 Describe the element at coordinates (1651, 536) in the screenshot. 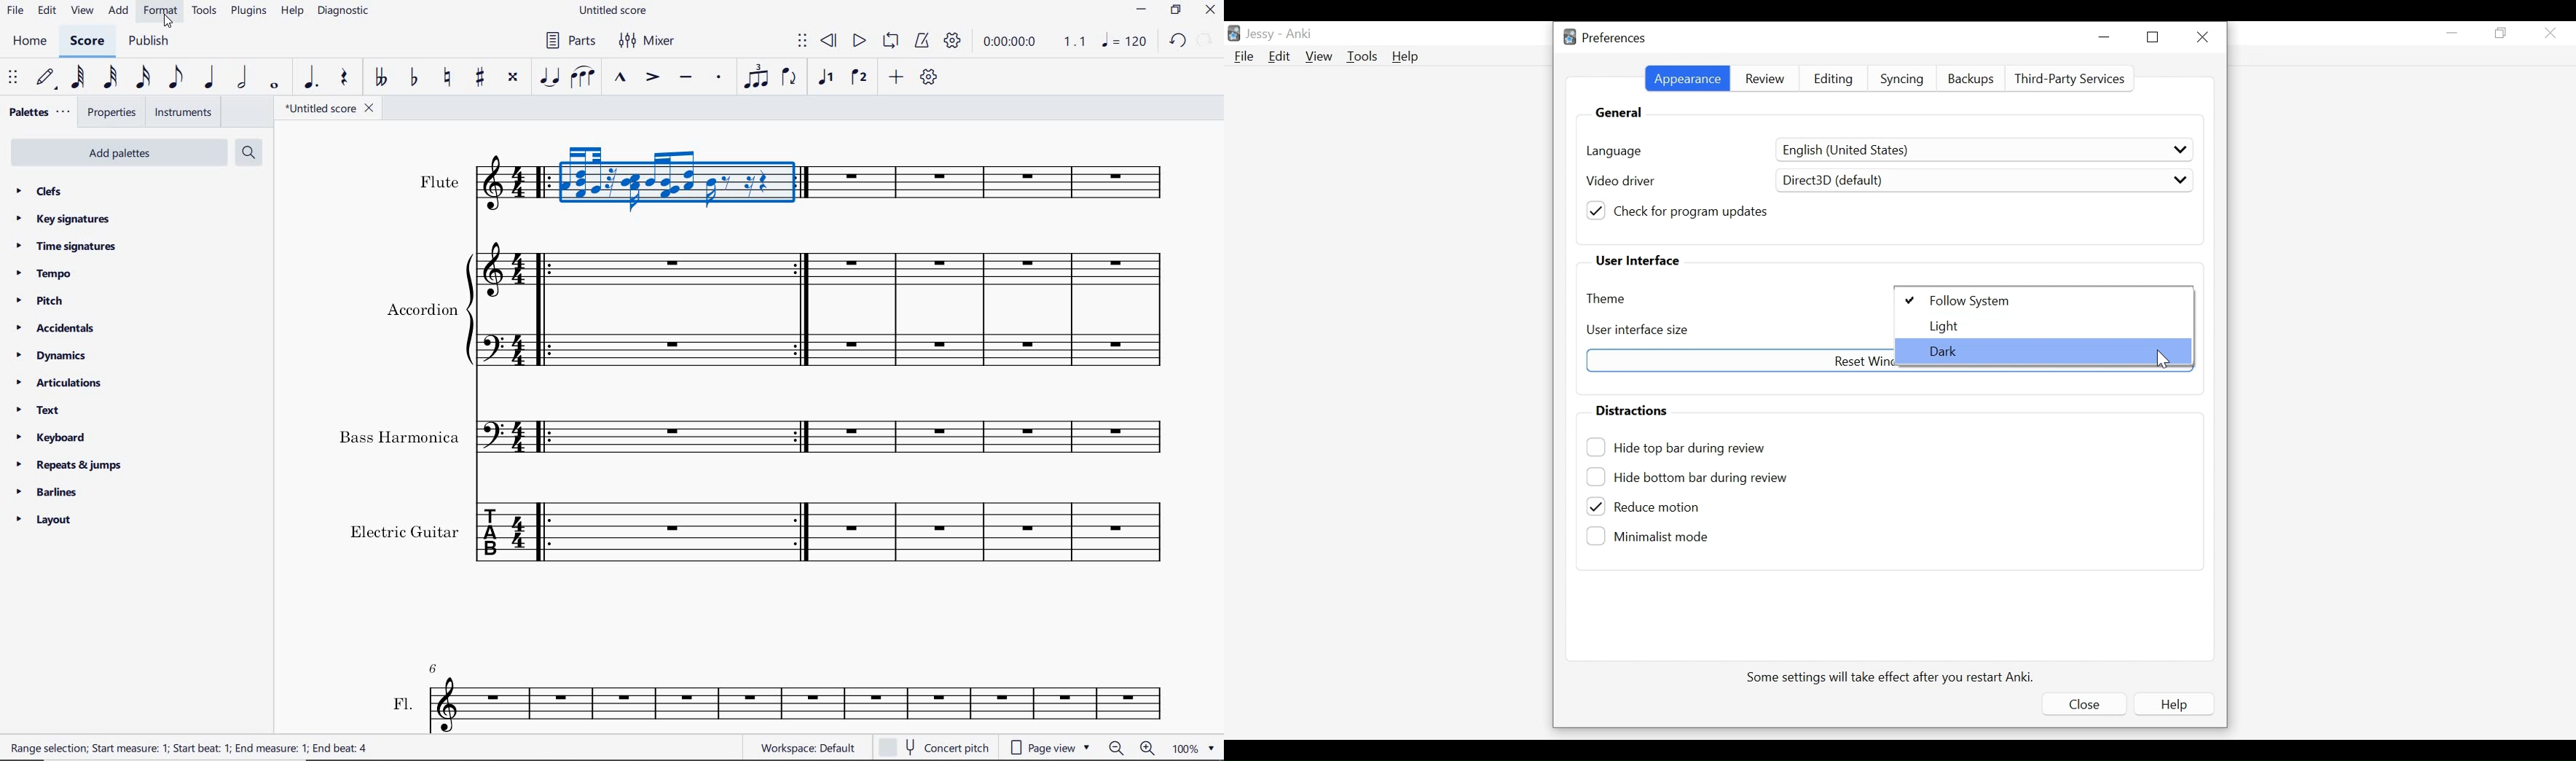

I see `(un)select minimalist mode` at that location.